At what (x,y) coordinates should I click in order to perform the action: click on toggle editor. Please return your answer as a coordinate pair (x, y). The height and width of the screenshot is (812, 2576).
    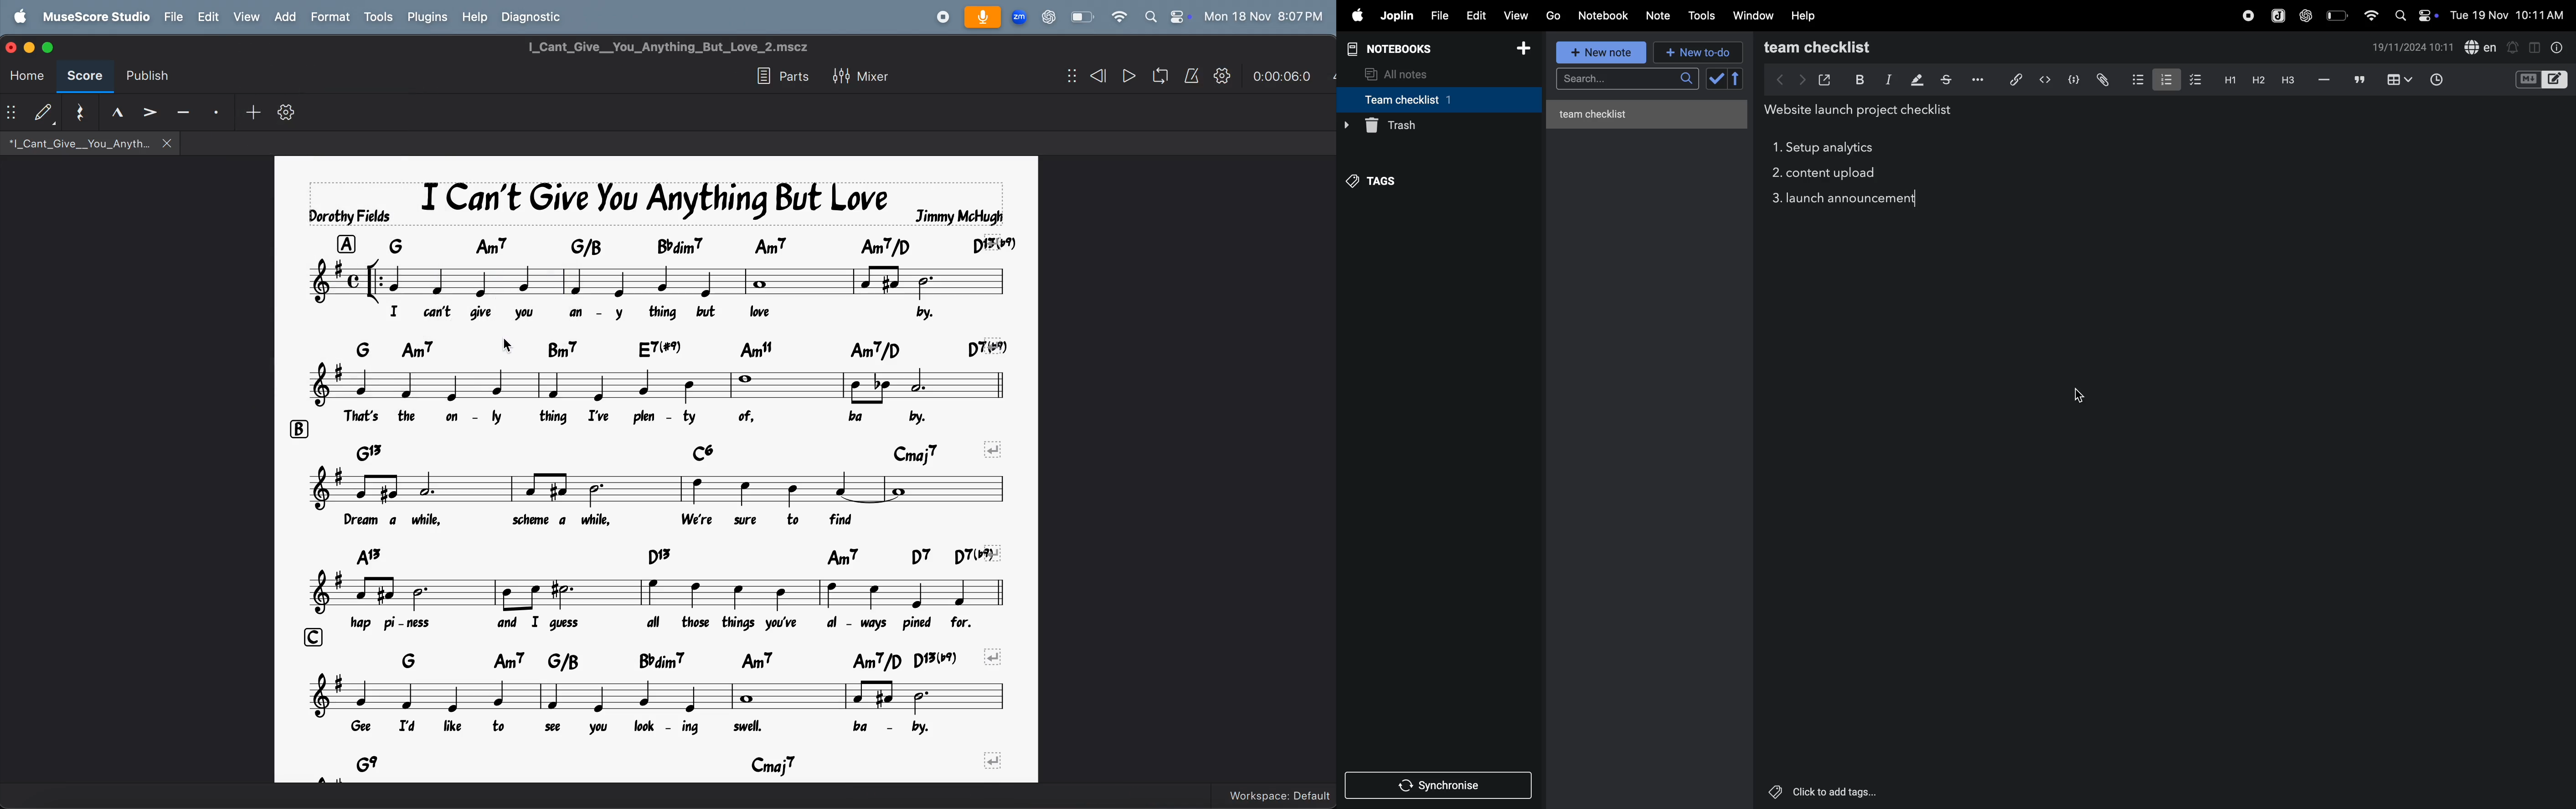
    Looking at the image, I should click on (2531, 47).